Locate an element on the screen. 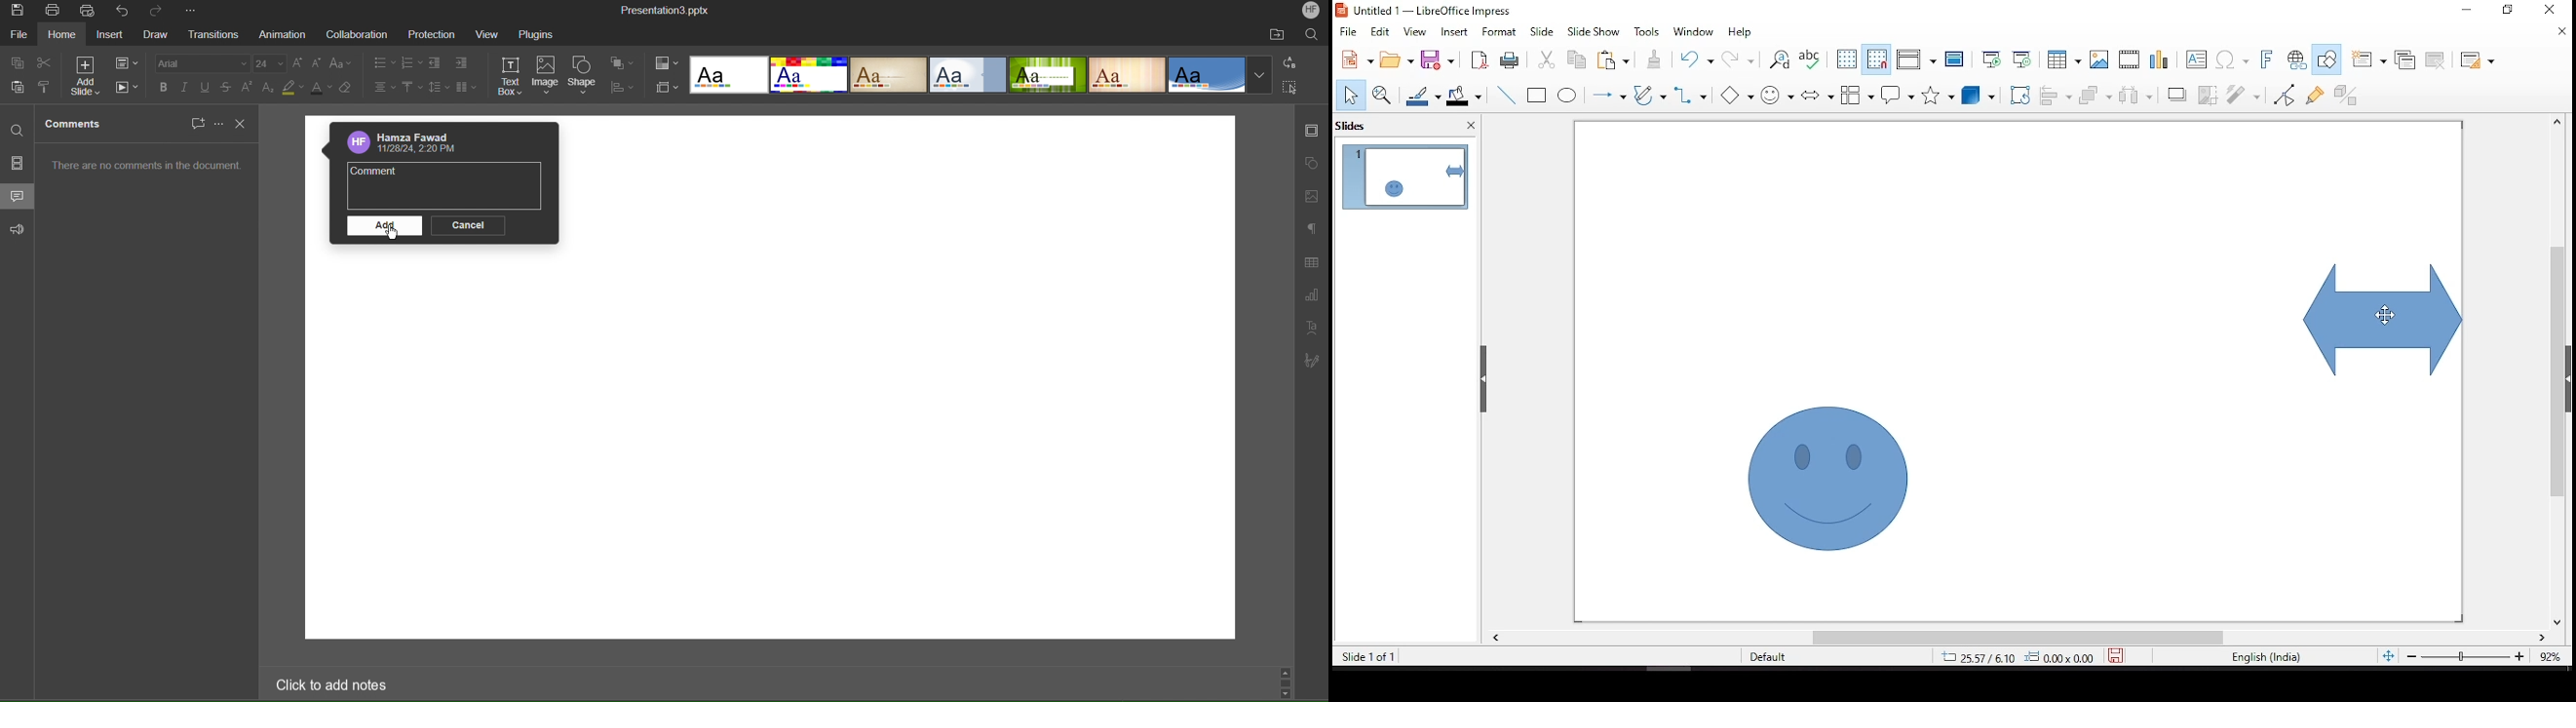 This screenshot has height=728, width=2576. Comments is located at coordinates (18, 195).